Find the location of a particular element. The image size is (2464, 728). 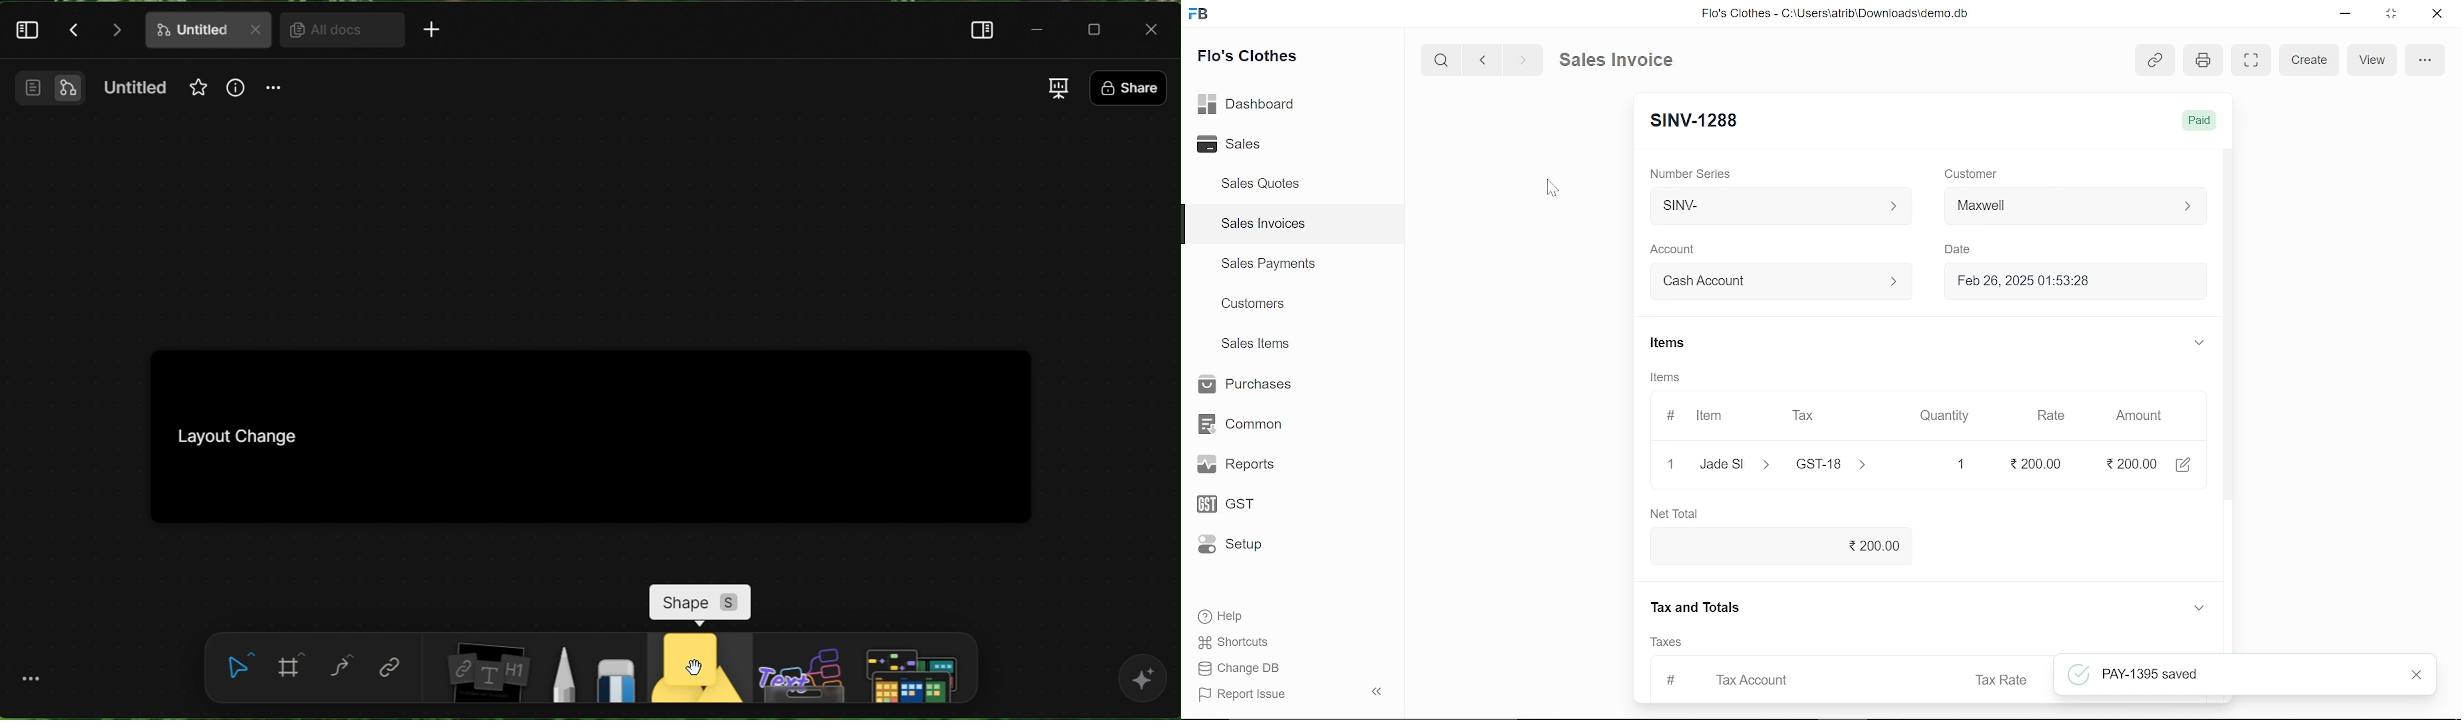

More is located at coordinates (437, 33).